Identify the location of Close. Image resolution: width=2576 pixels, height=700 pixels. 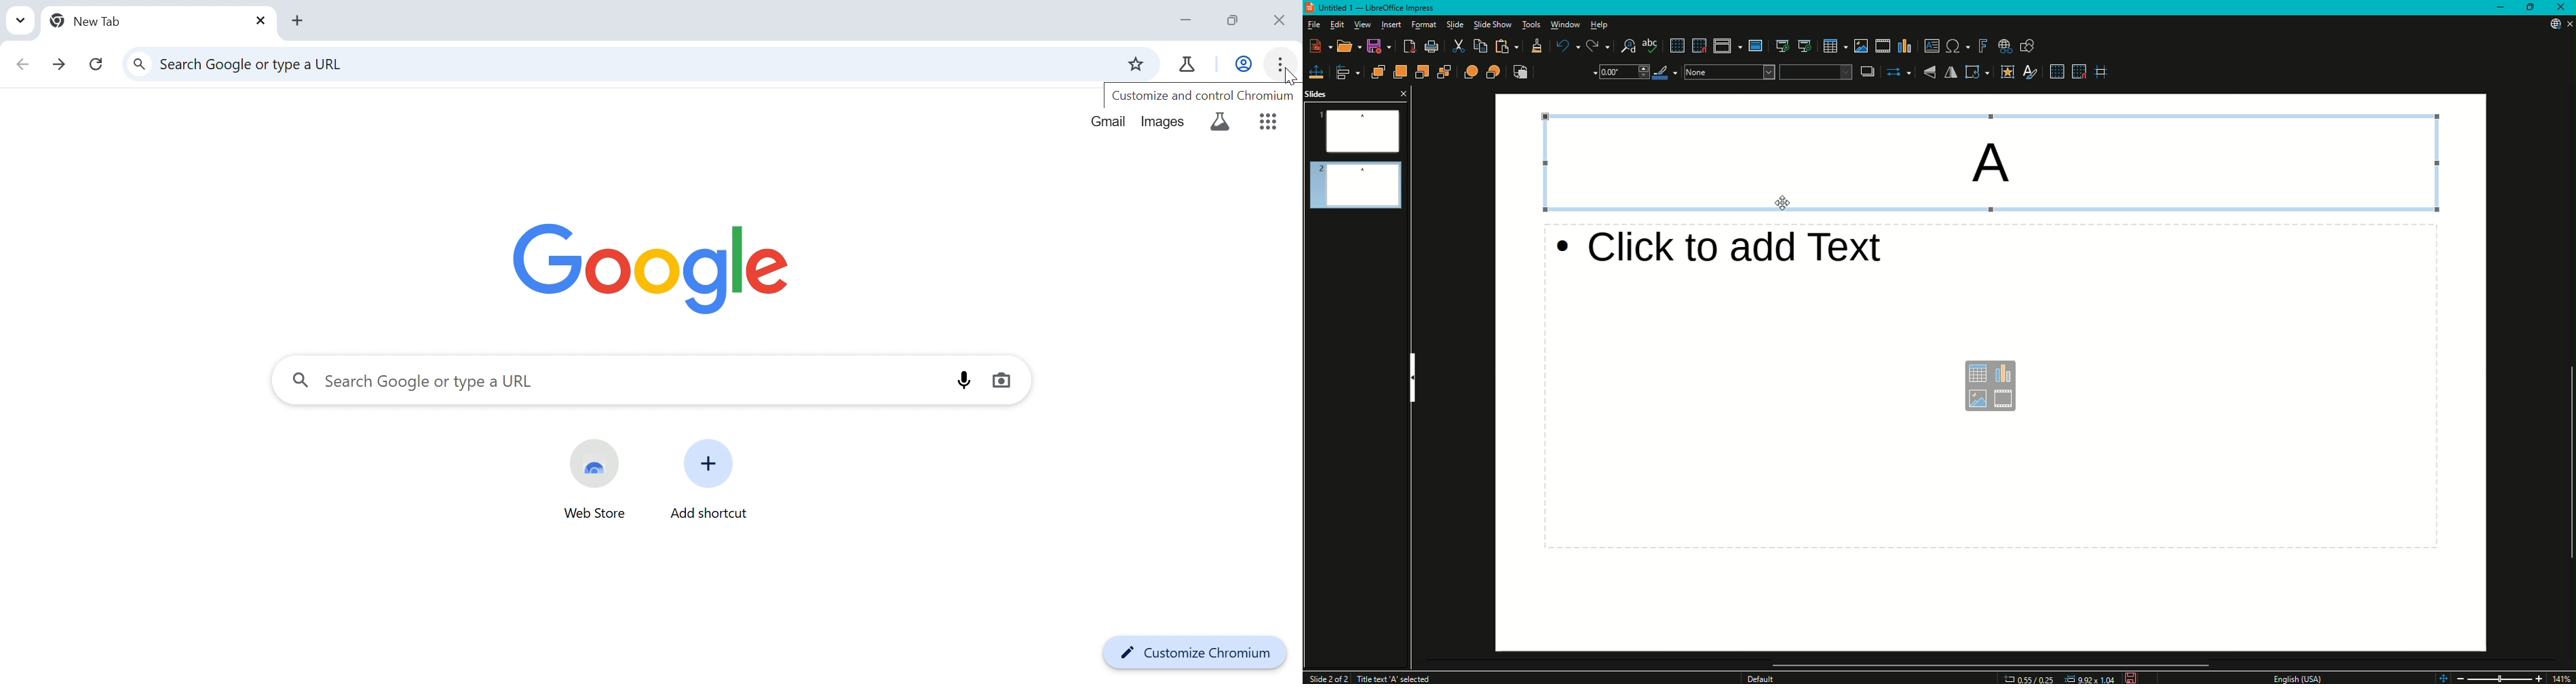
(1276, 22).